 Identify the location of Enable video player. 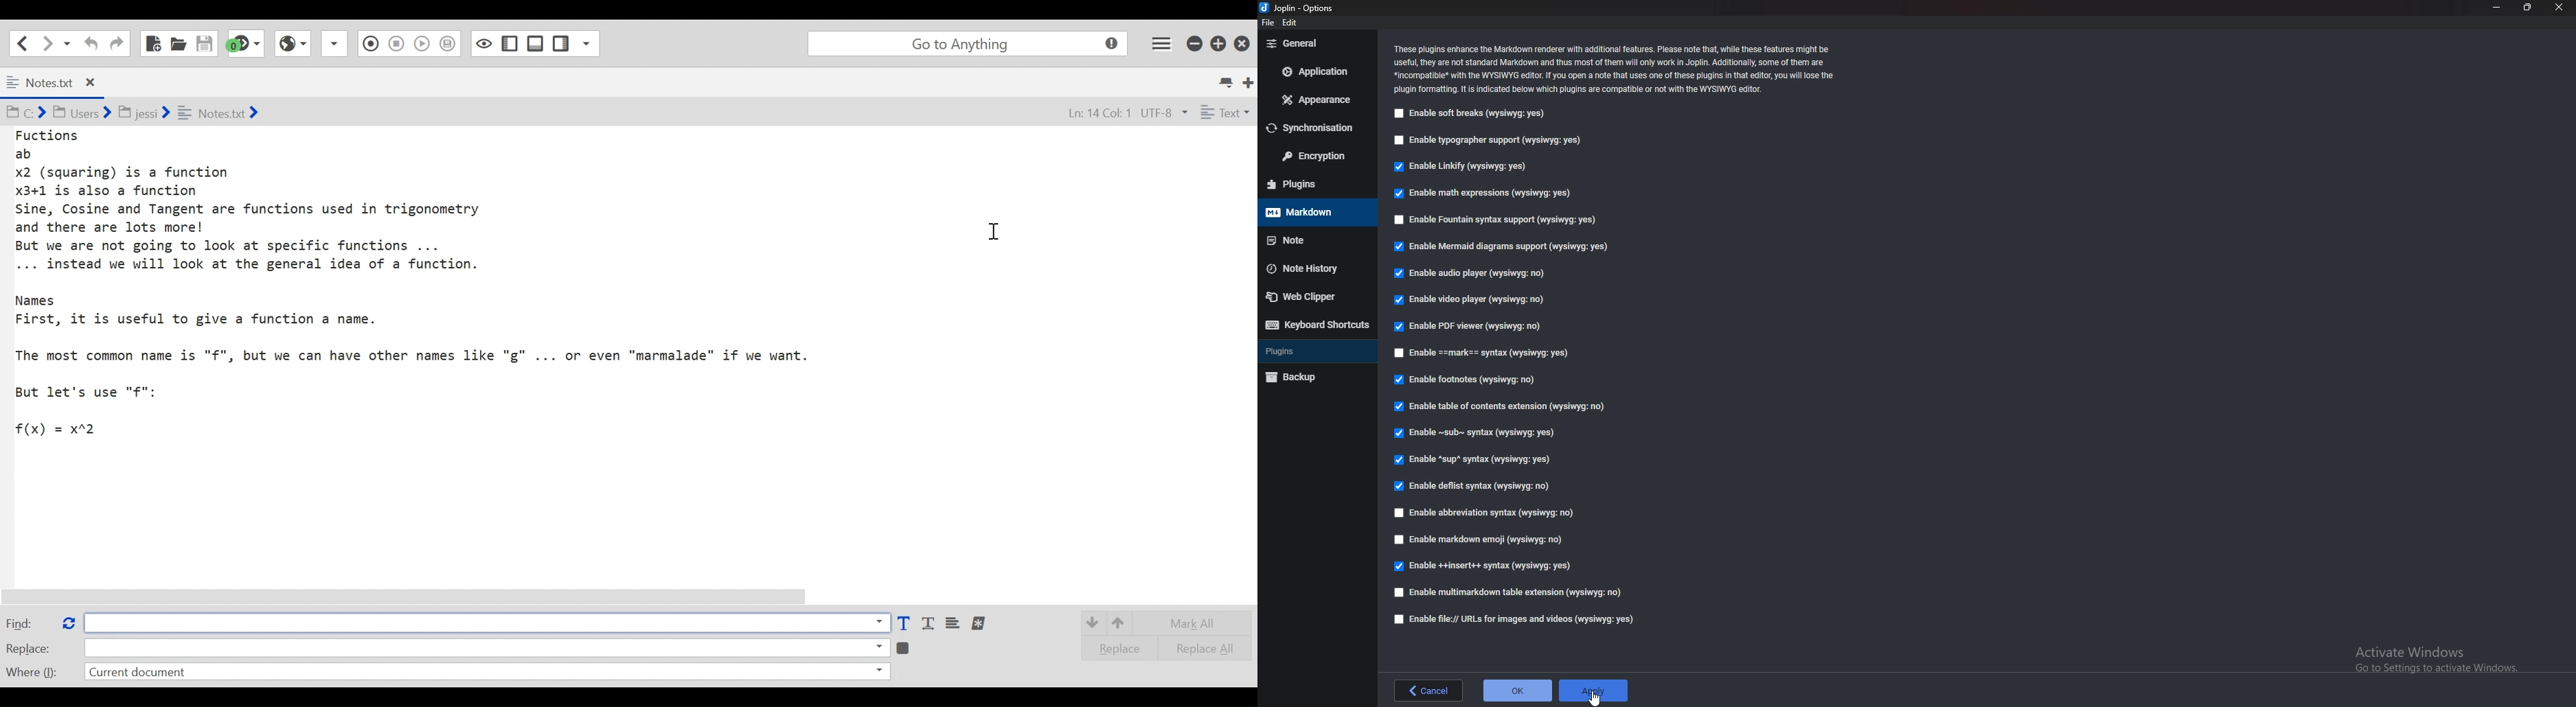
(1475, 301).